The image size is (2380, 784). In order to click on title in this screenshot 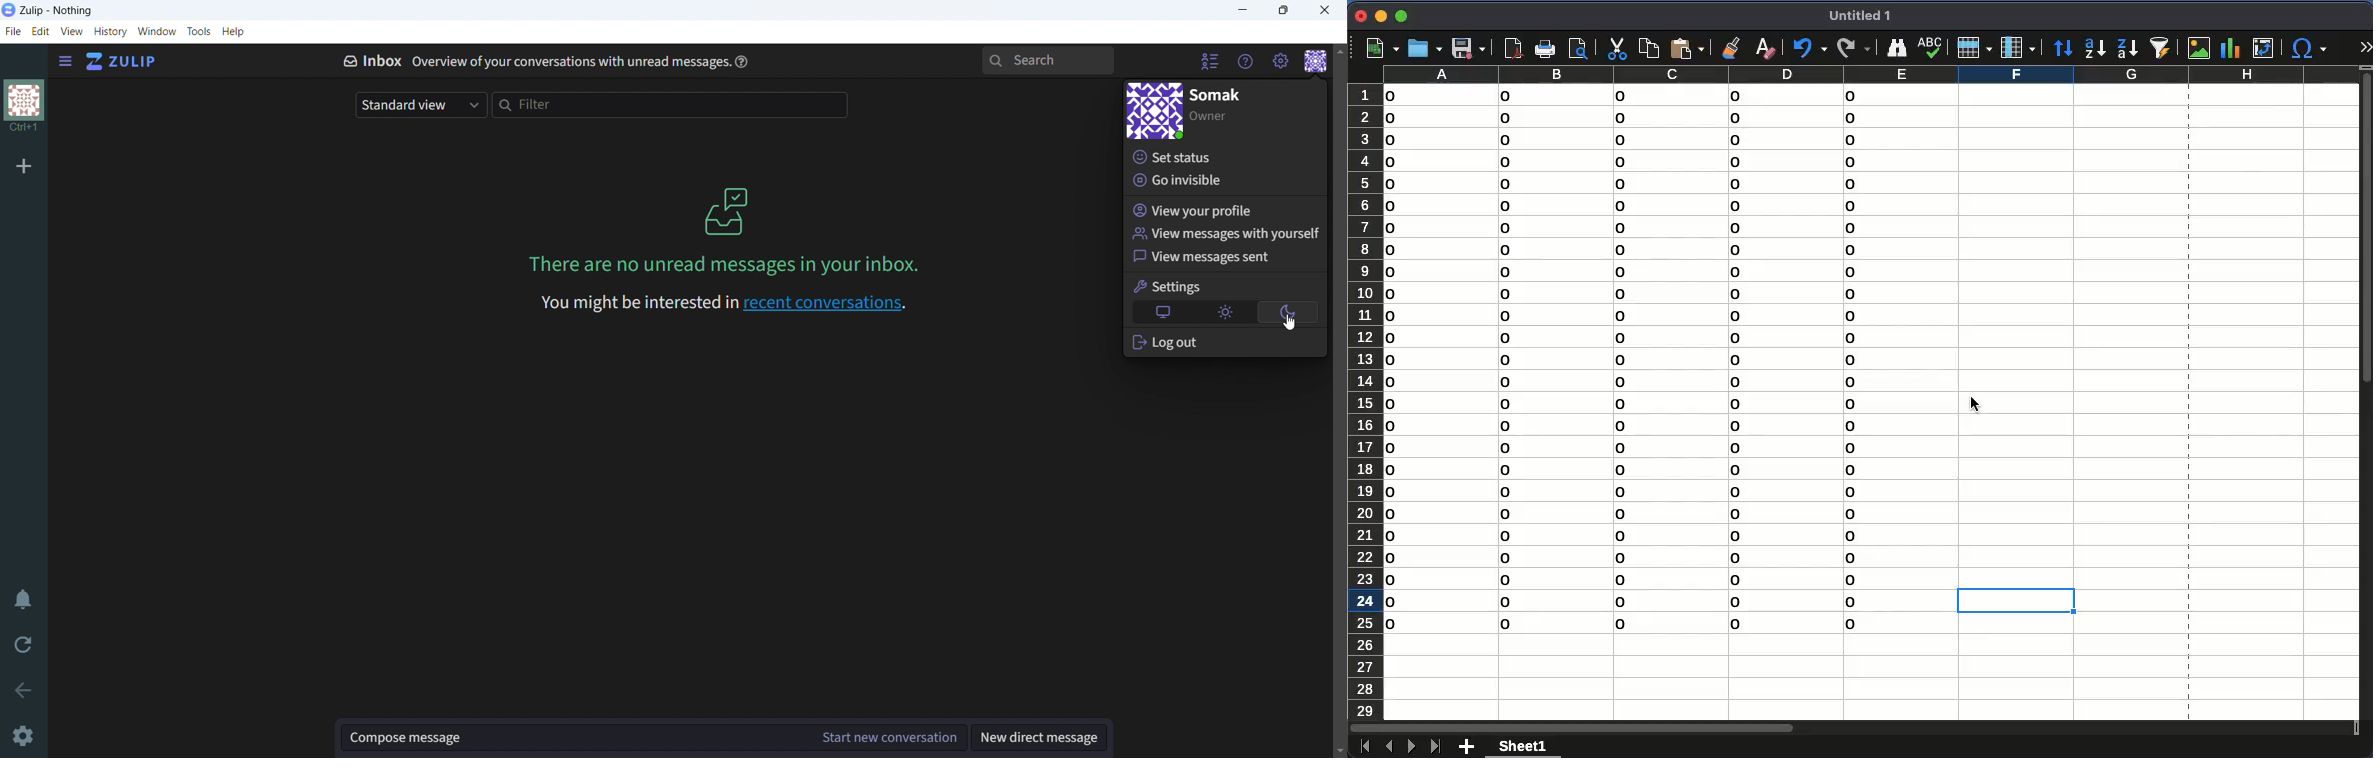, I will do `click(56, 11)`.